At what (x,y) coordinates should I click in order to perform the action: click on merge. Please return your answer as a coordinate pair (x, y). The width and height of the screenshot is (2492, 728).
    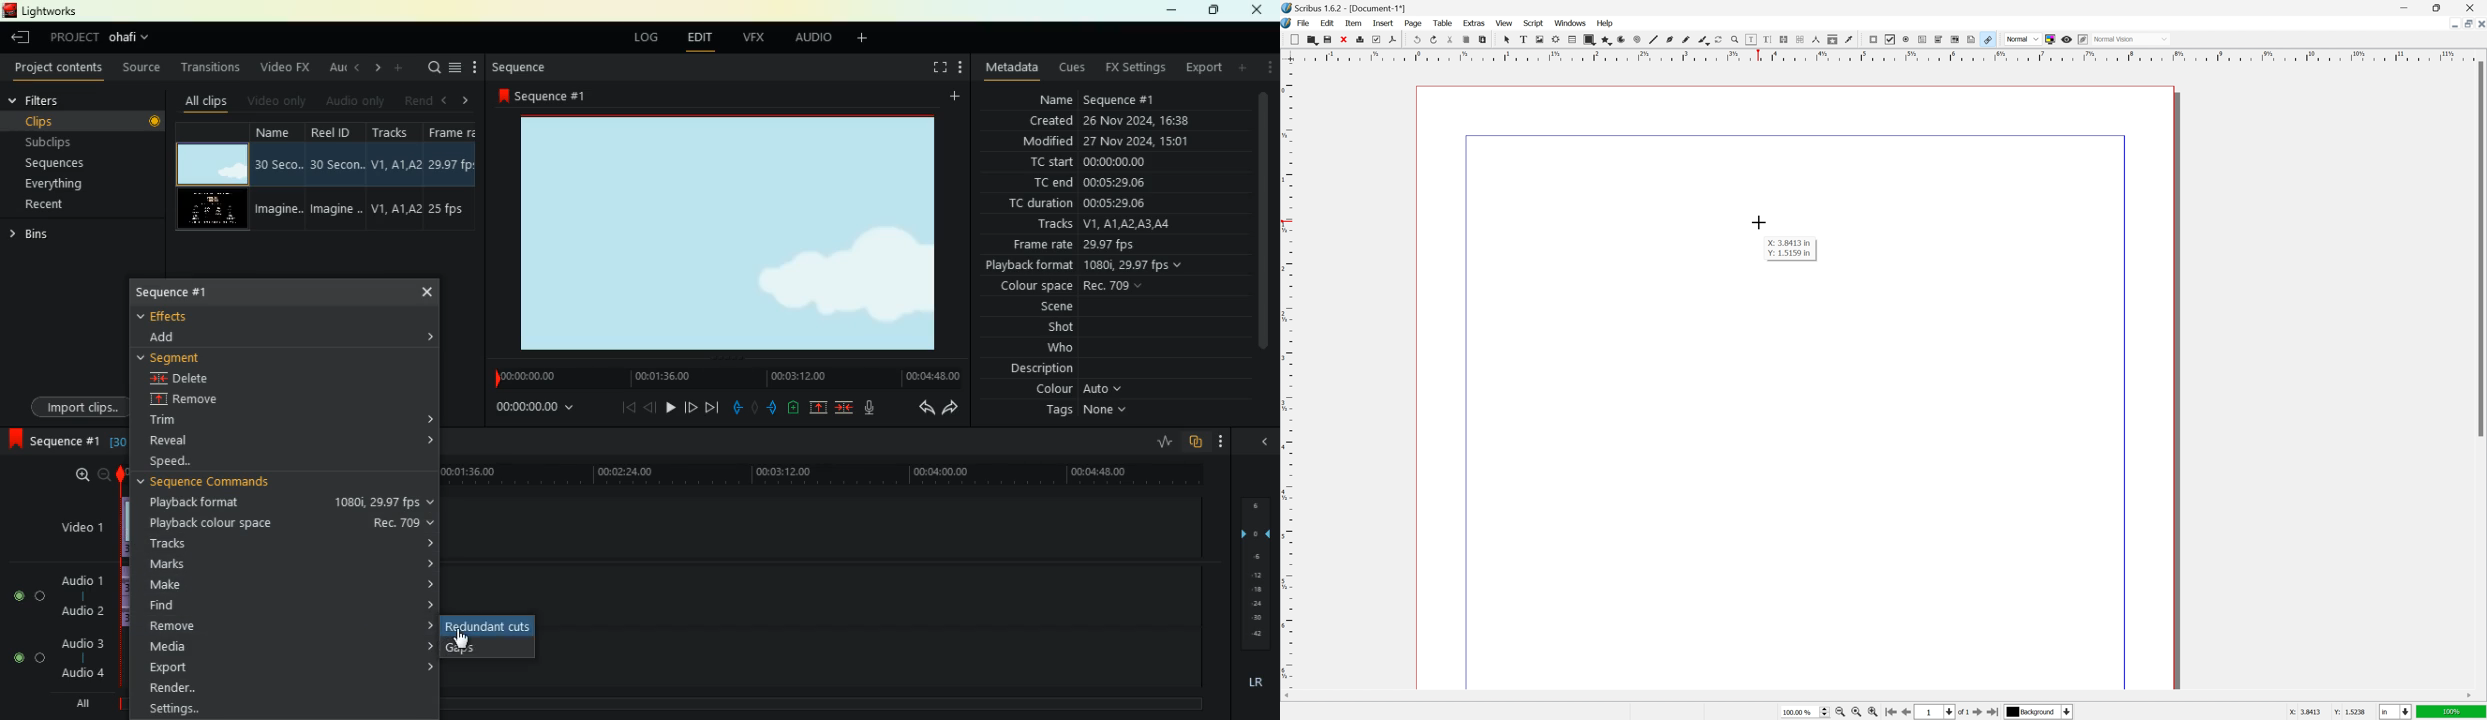
    Looking at the image, I should click on (843, 407).